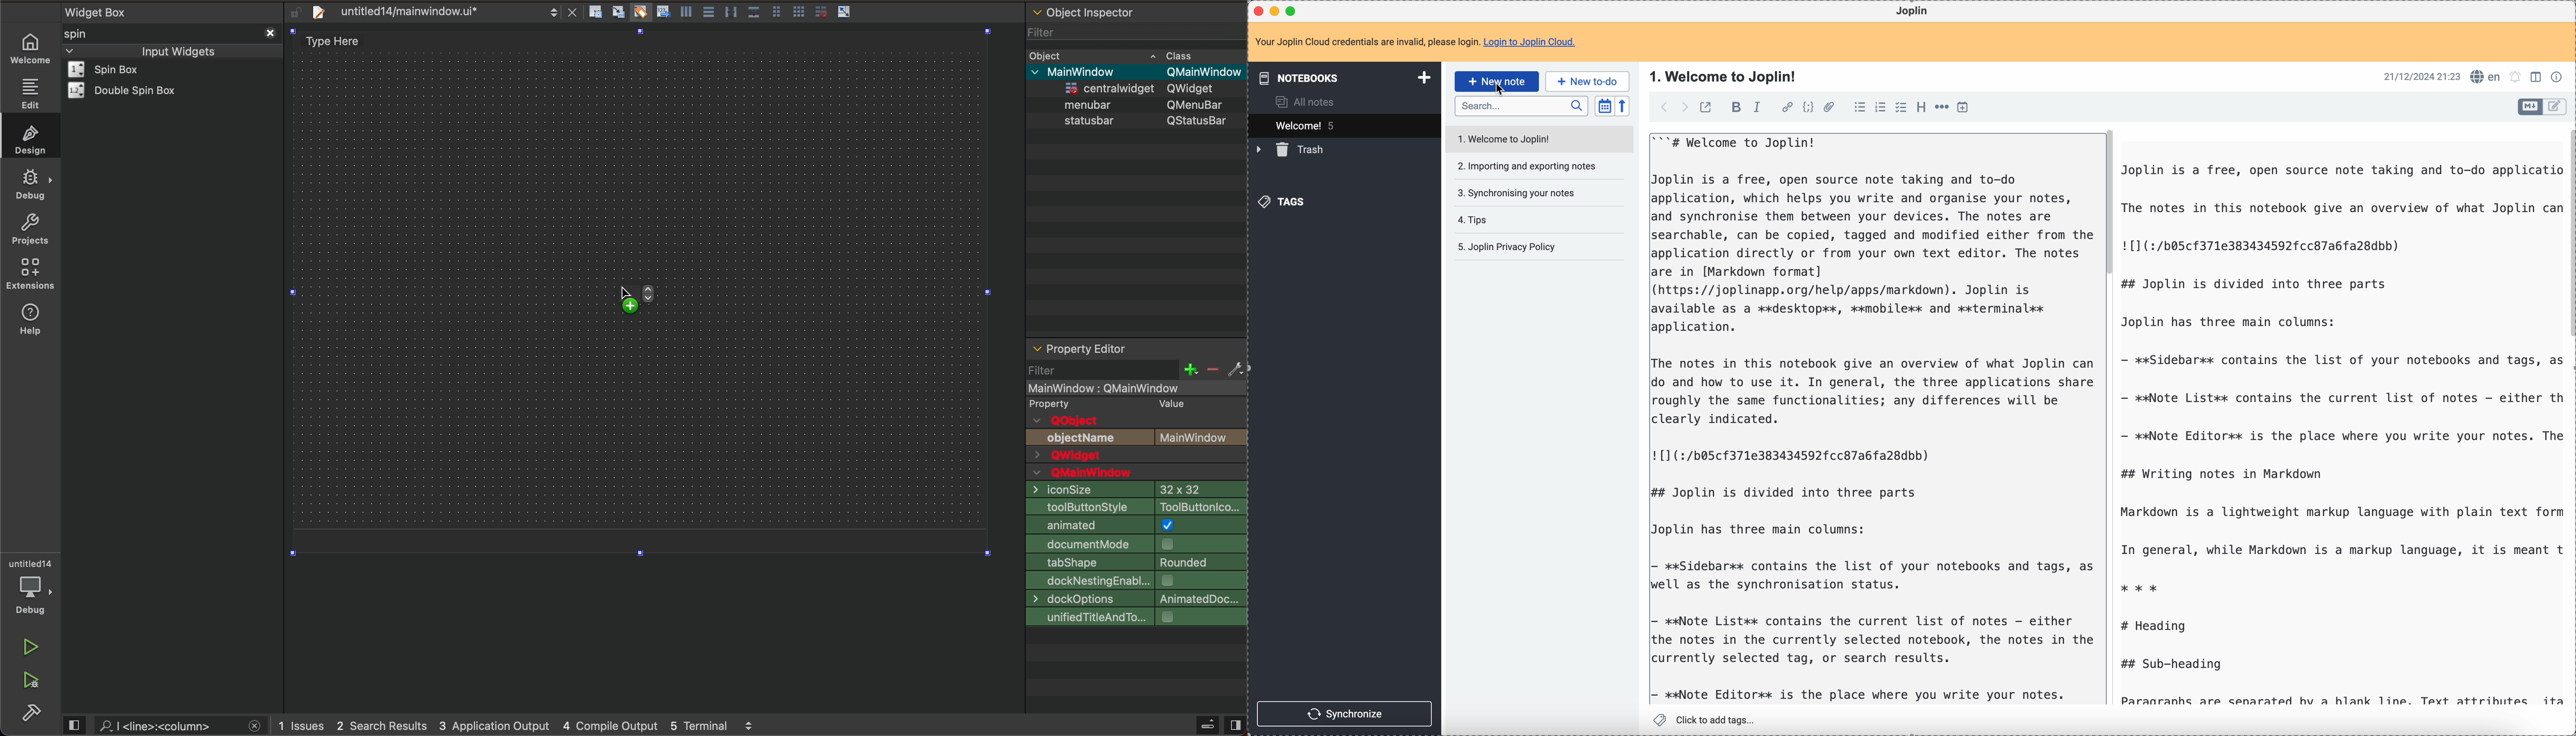  I want to click on minimize Joplin, so click(1277, 11).